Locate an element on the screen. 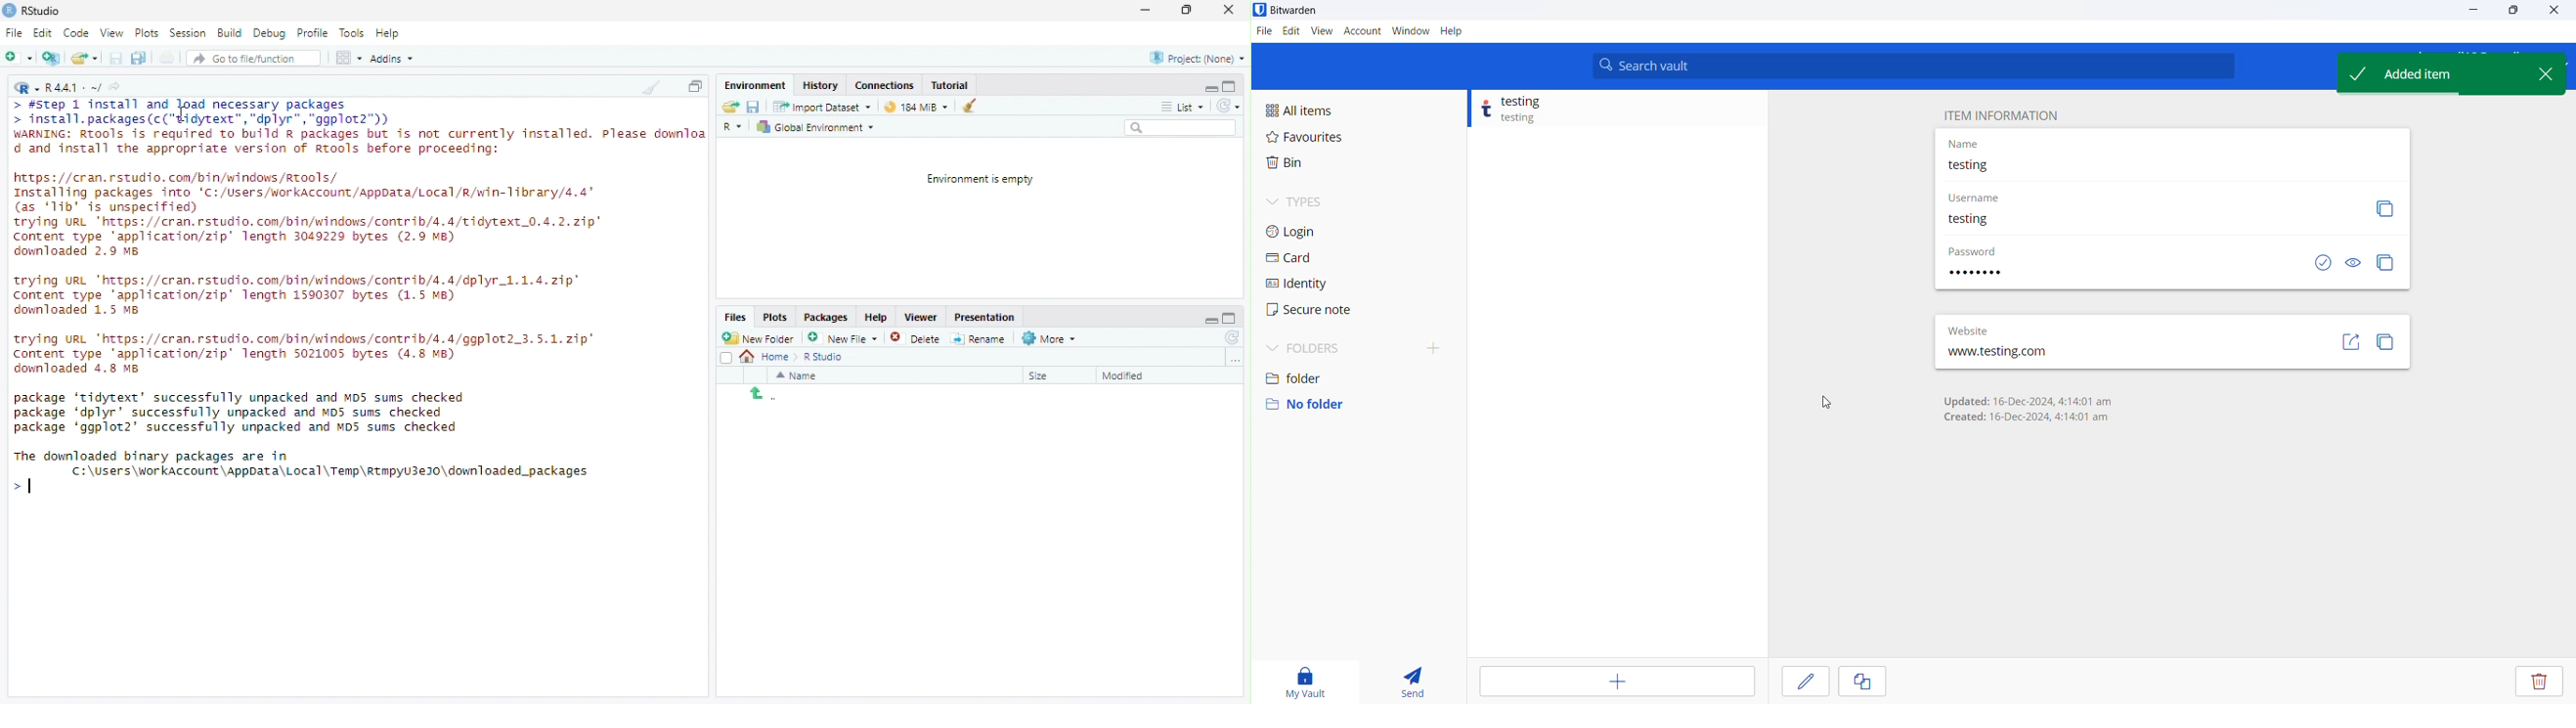  Restore Down is located at coordinates (1189, 11).